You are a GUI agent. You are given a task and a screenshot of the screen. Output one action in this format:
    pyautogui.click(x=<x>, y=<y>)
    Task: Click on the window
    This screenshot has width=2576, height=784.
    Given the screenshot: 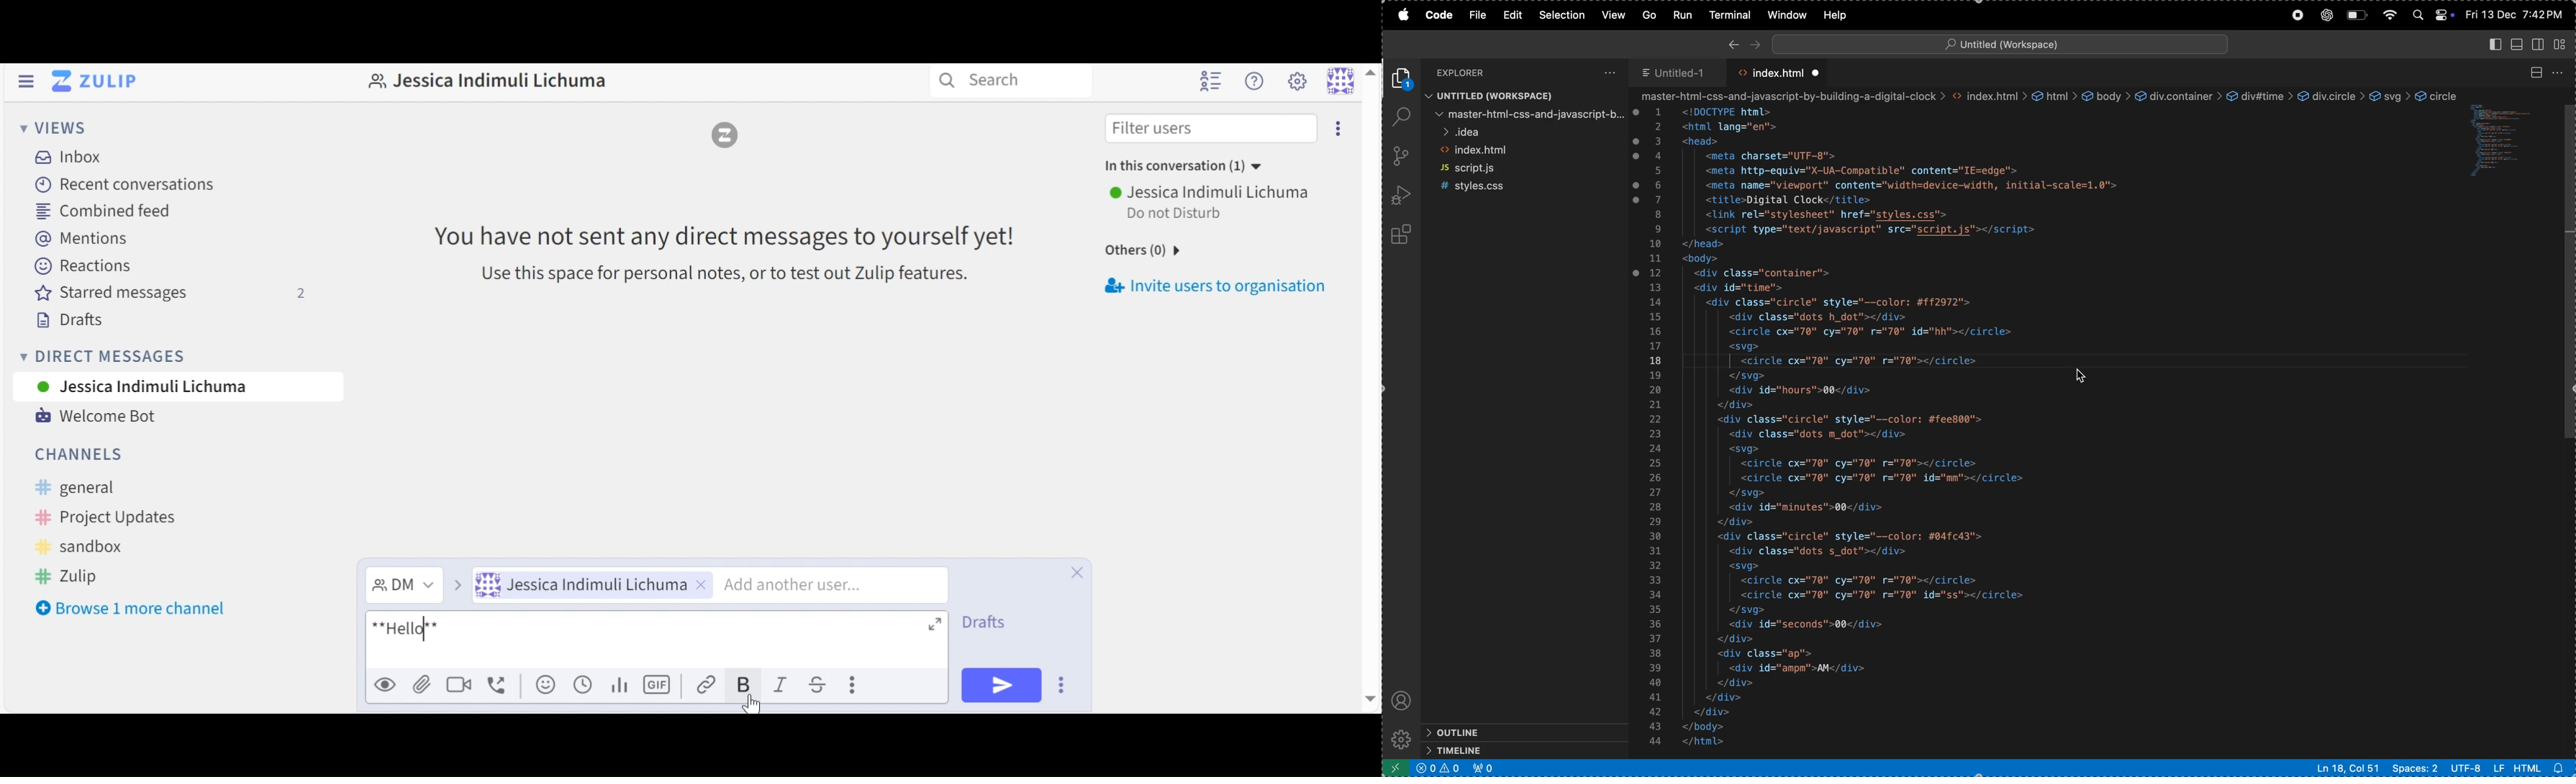 What is the action you would take?
    pyautogui.click(x=1787, y=14)
    